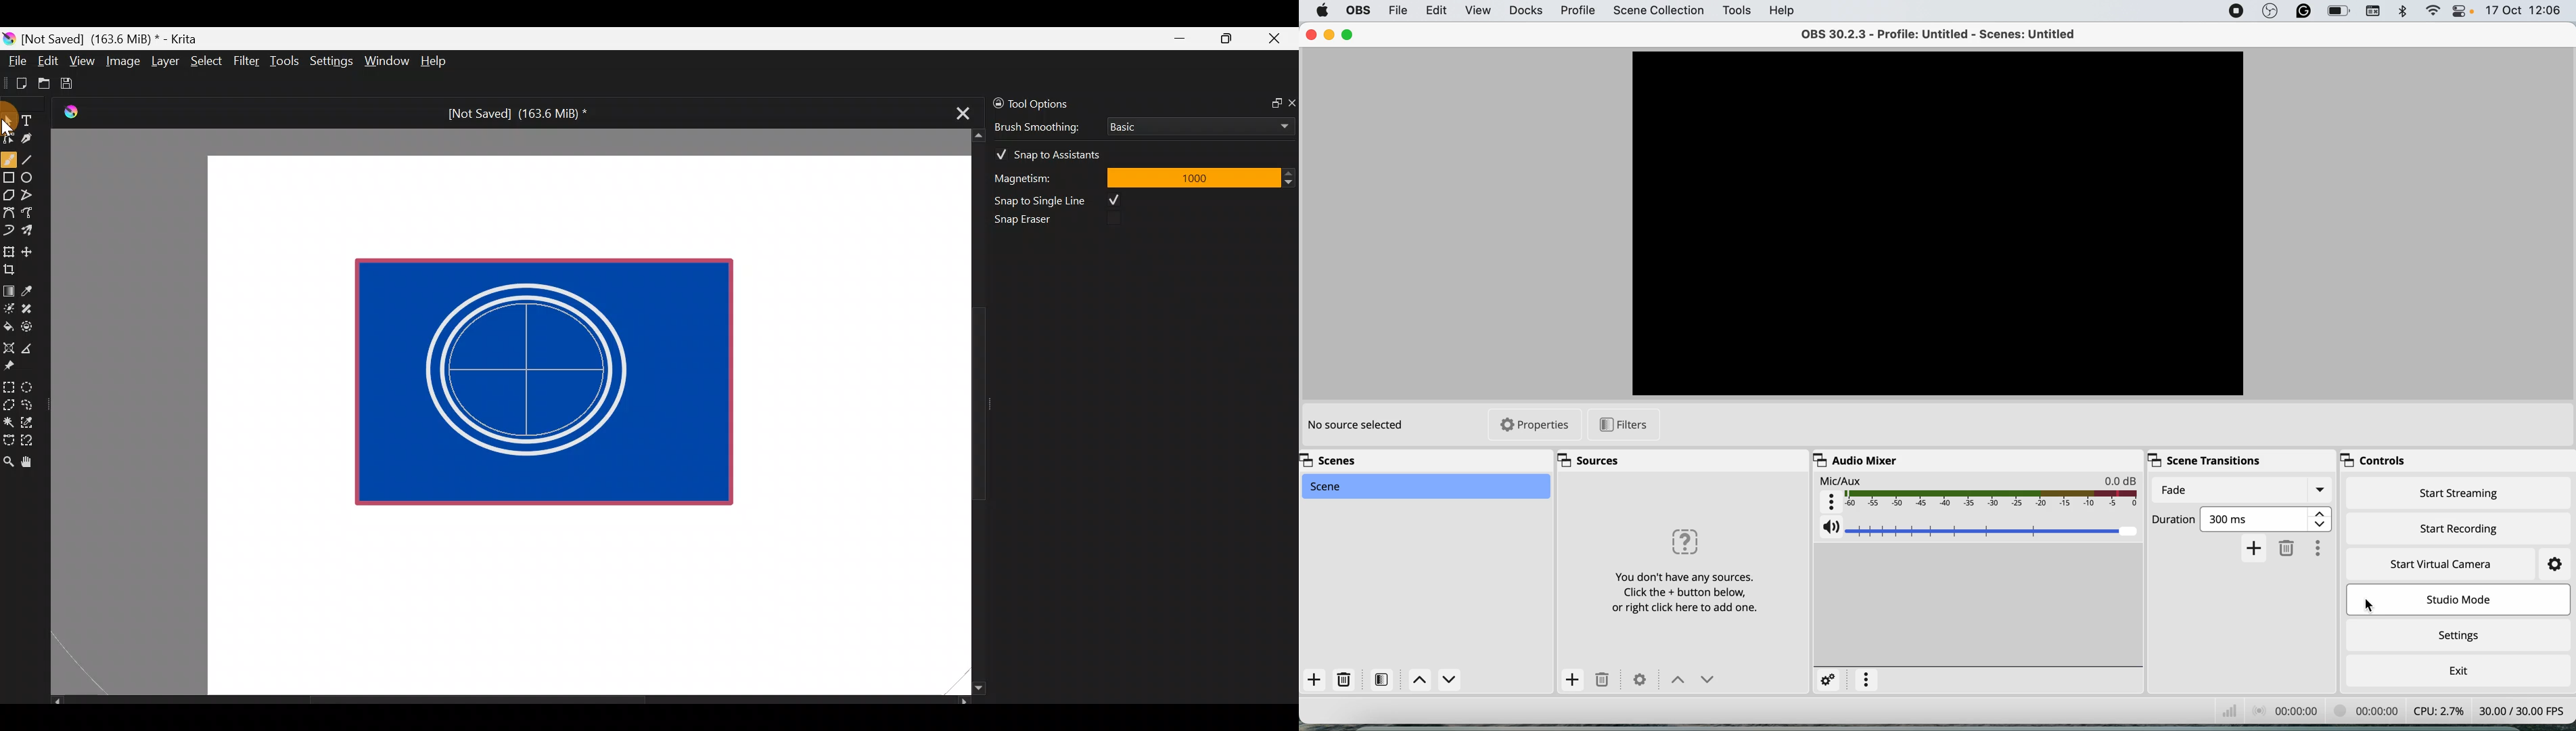  I want to click on start virtual camera, so click(2442, 567).